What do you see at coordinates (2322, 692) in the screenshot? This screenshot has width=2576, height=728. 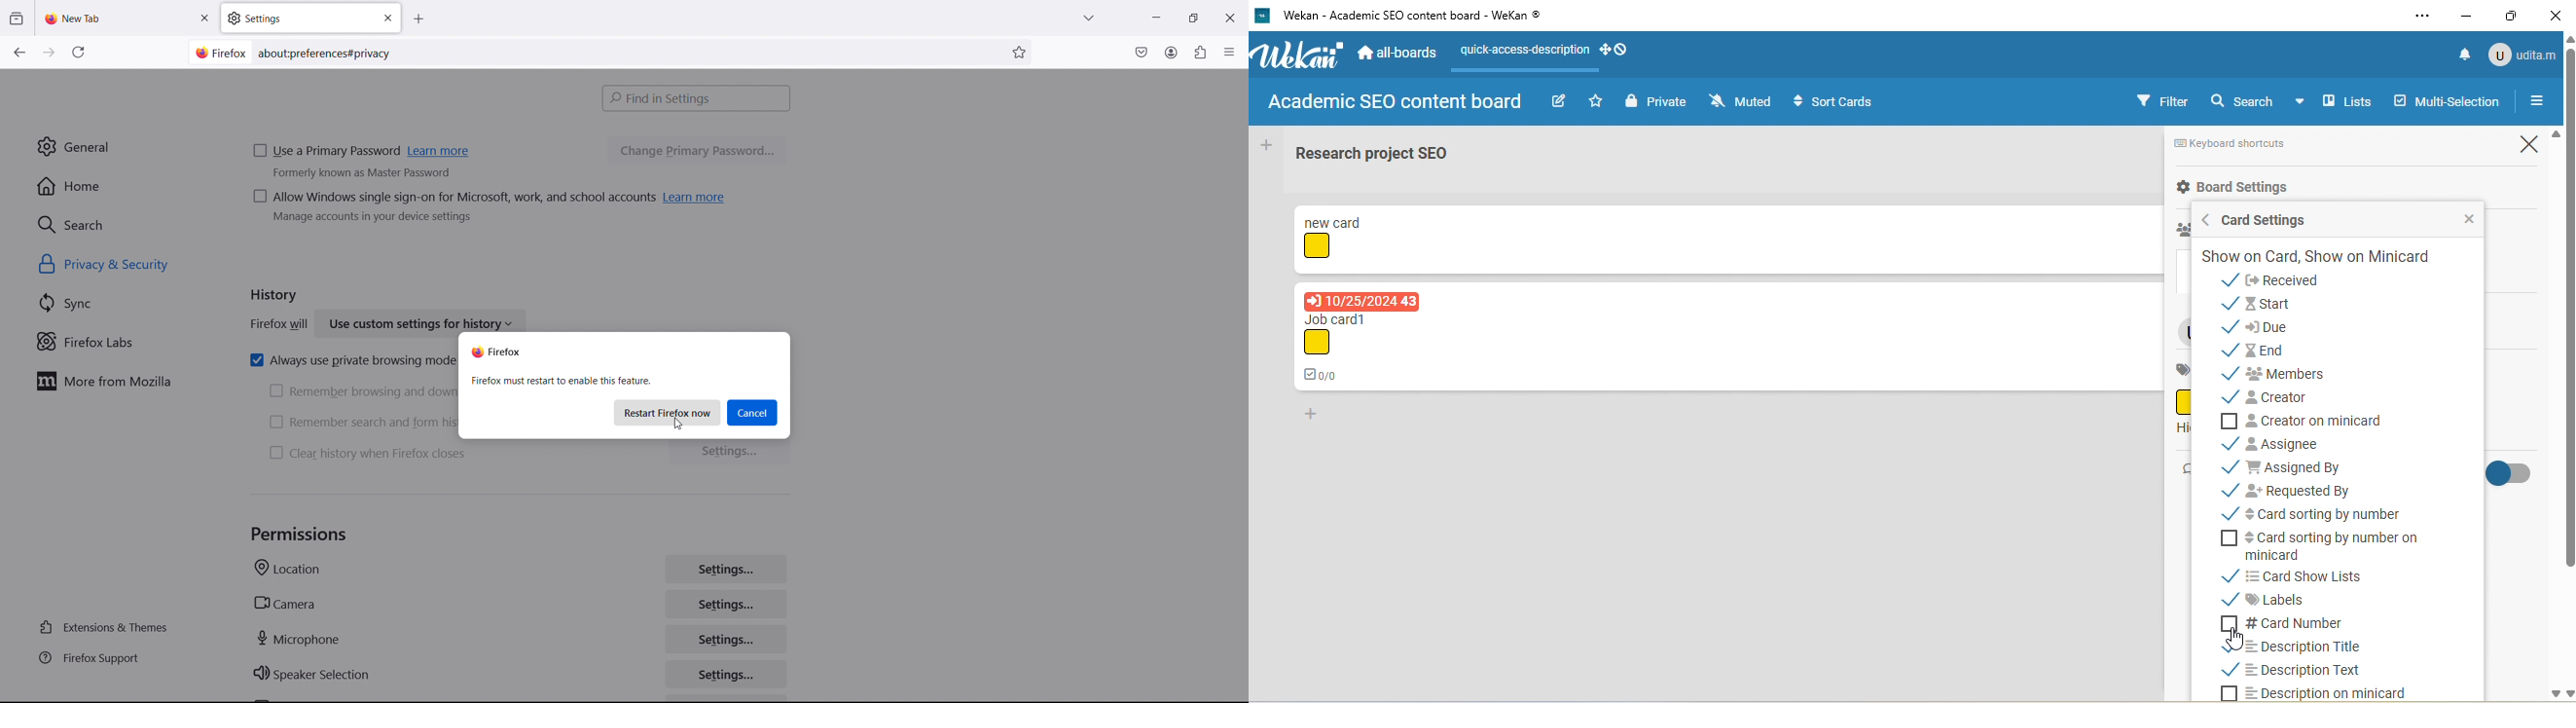 I see `description on minicard` at bounding box center [2322, 692].